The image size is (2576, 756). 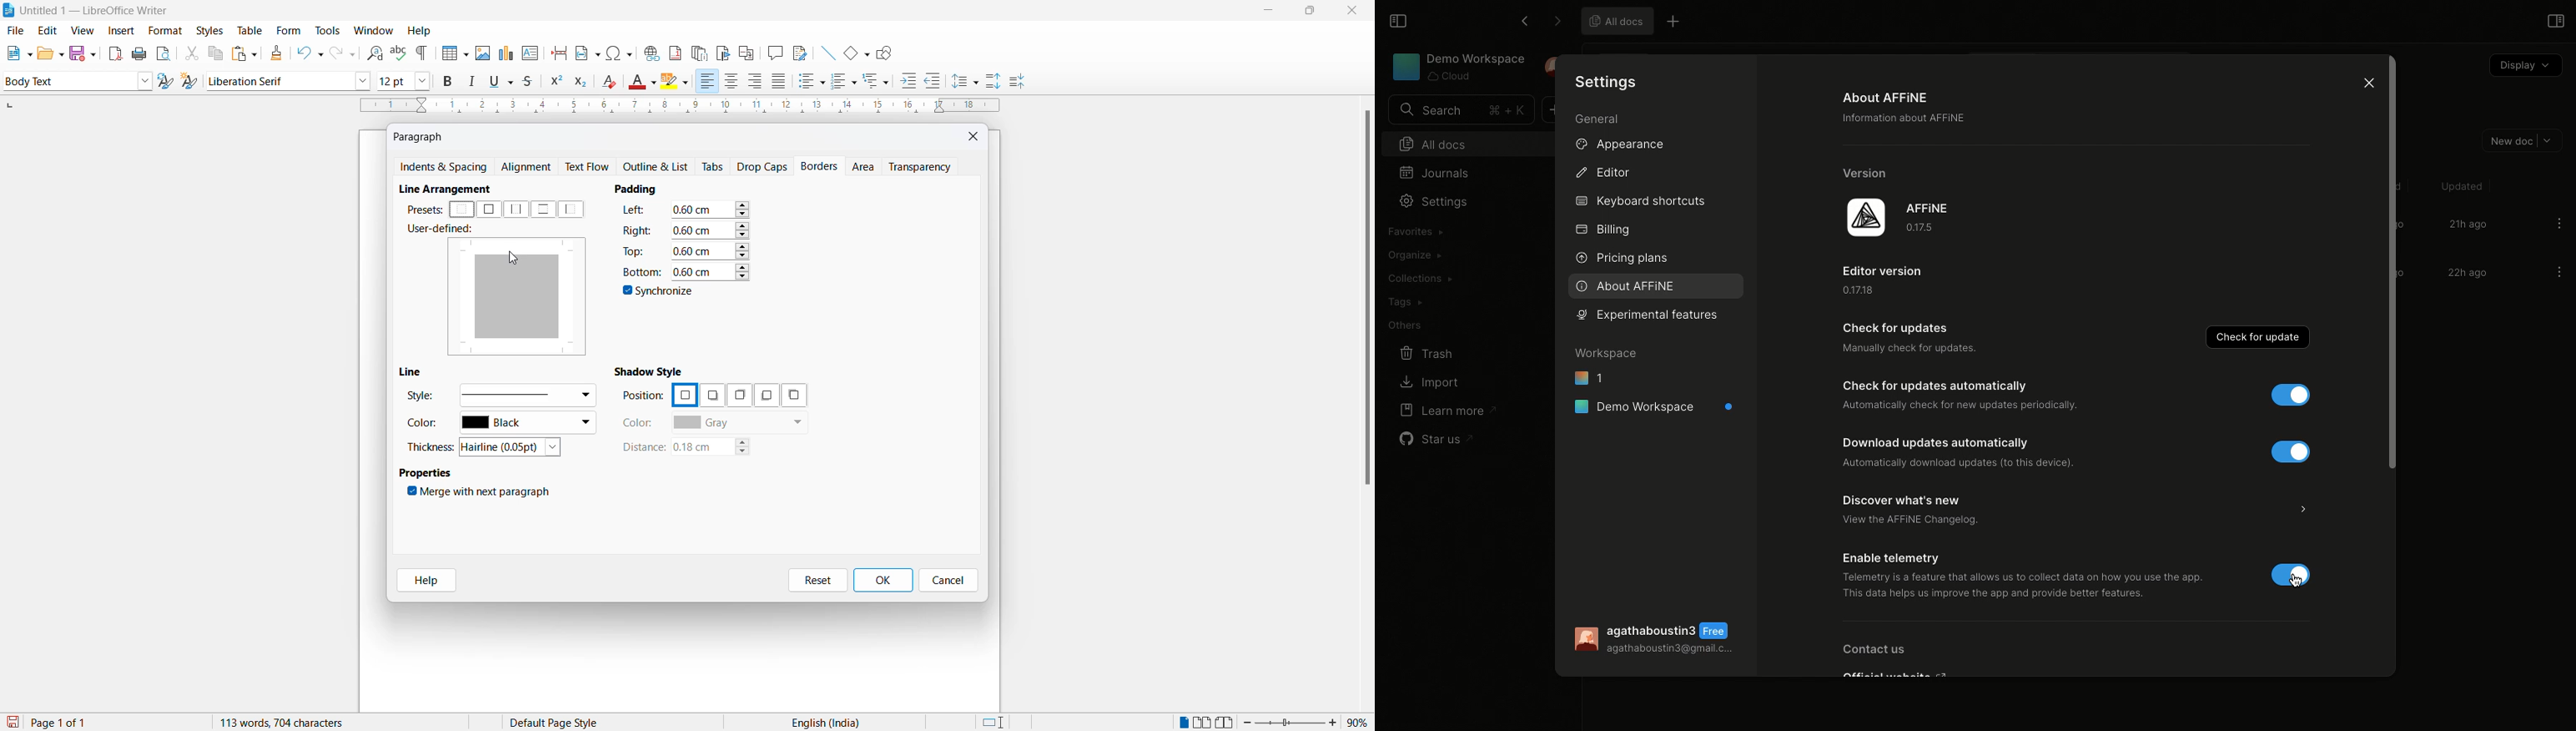 I want to click on paste, so click(x=242, y=54).